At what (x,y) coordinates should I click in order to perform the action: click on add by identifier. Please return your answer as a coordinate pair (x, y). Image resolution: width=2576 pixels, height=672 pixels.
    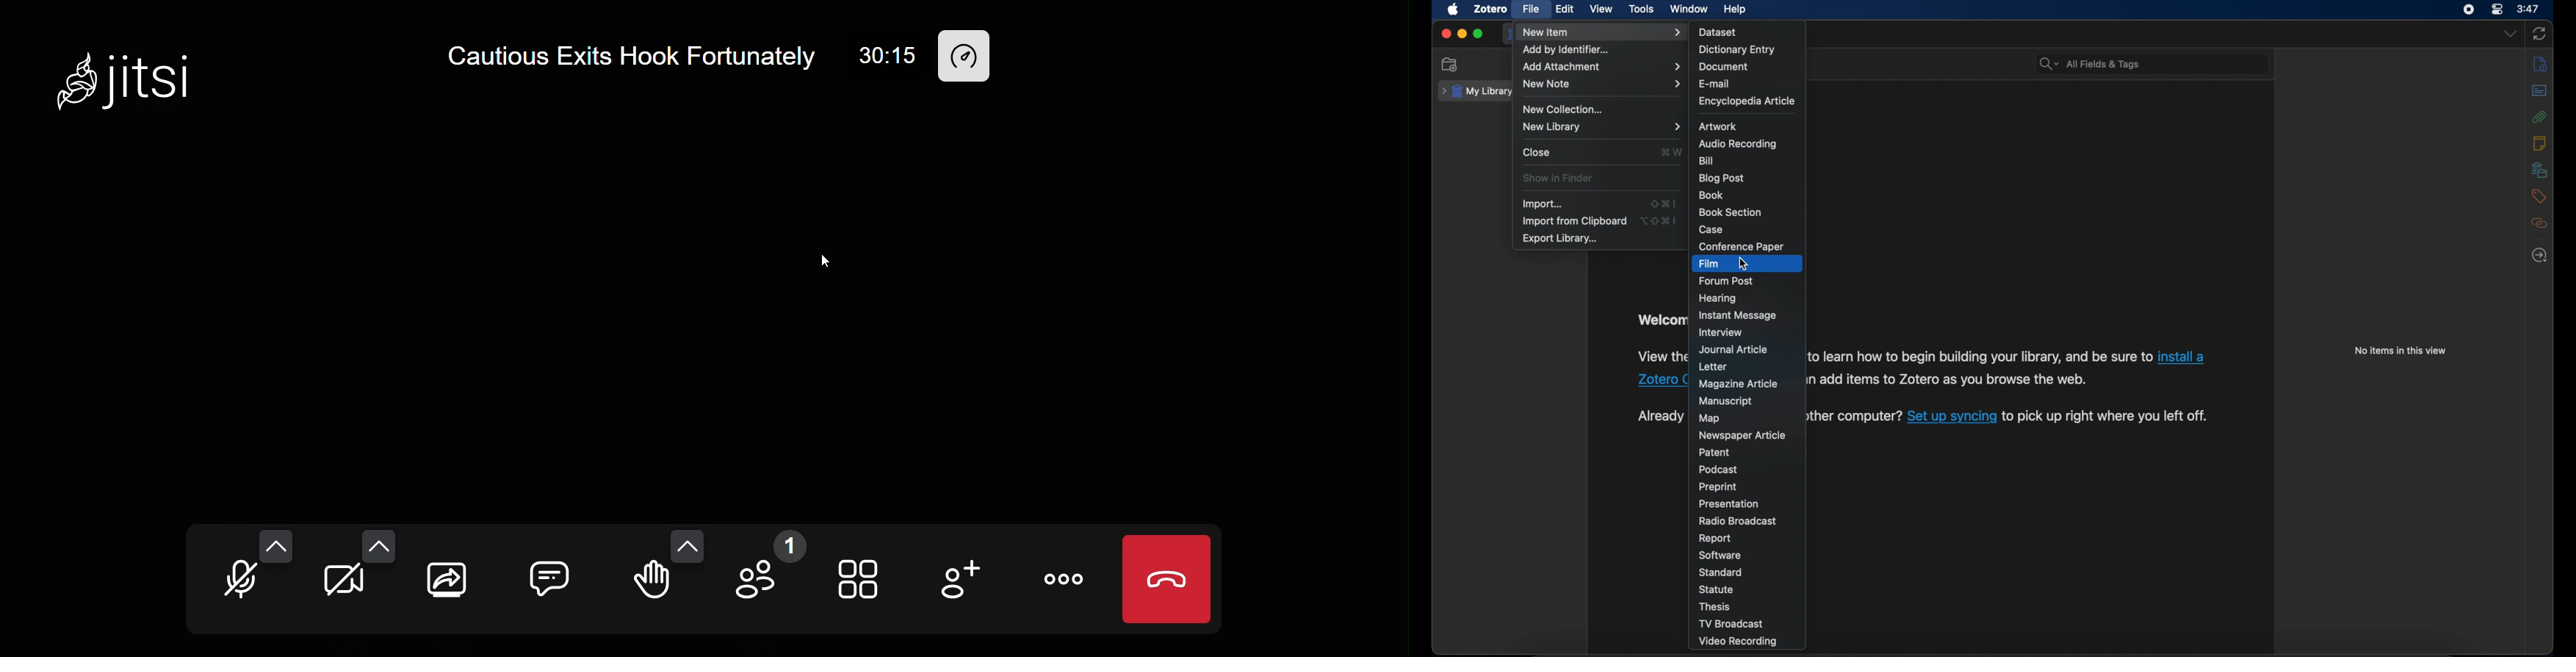
    Looking at the image, I should click on (1569, 49).